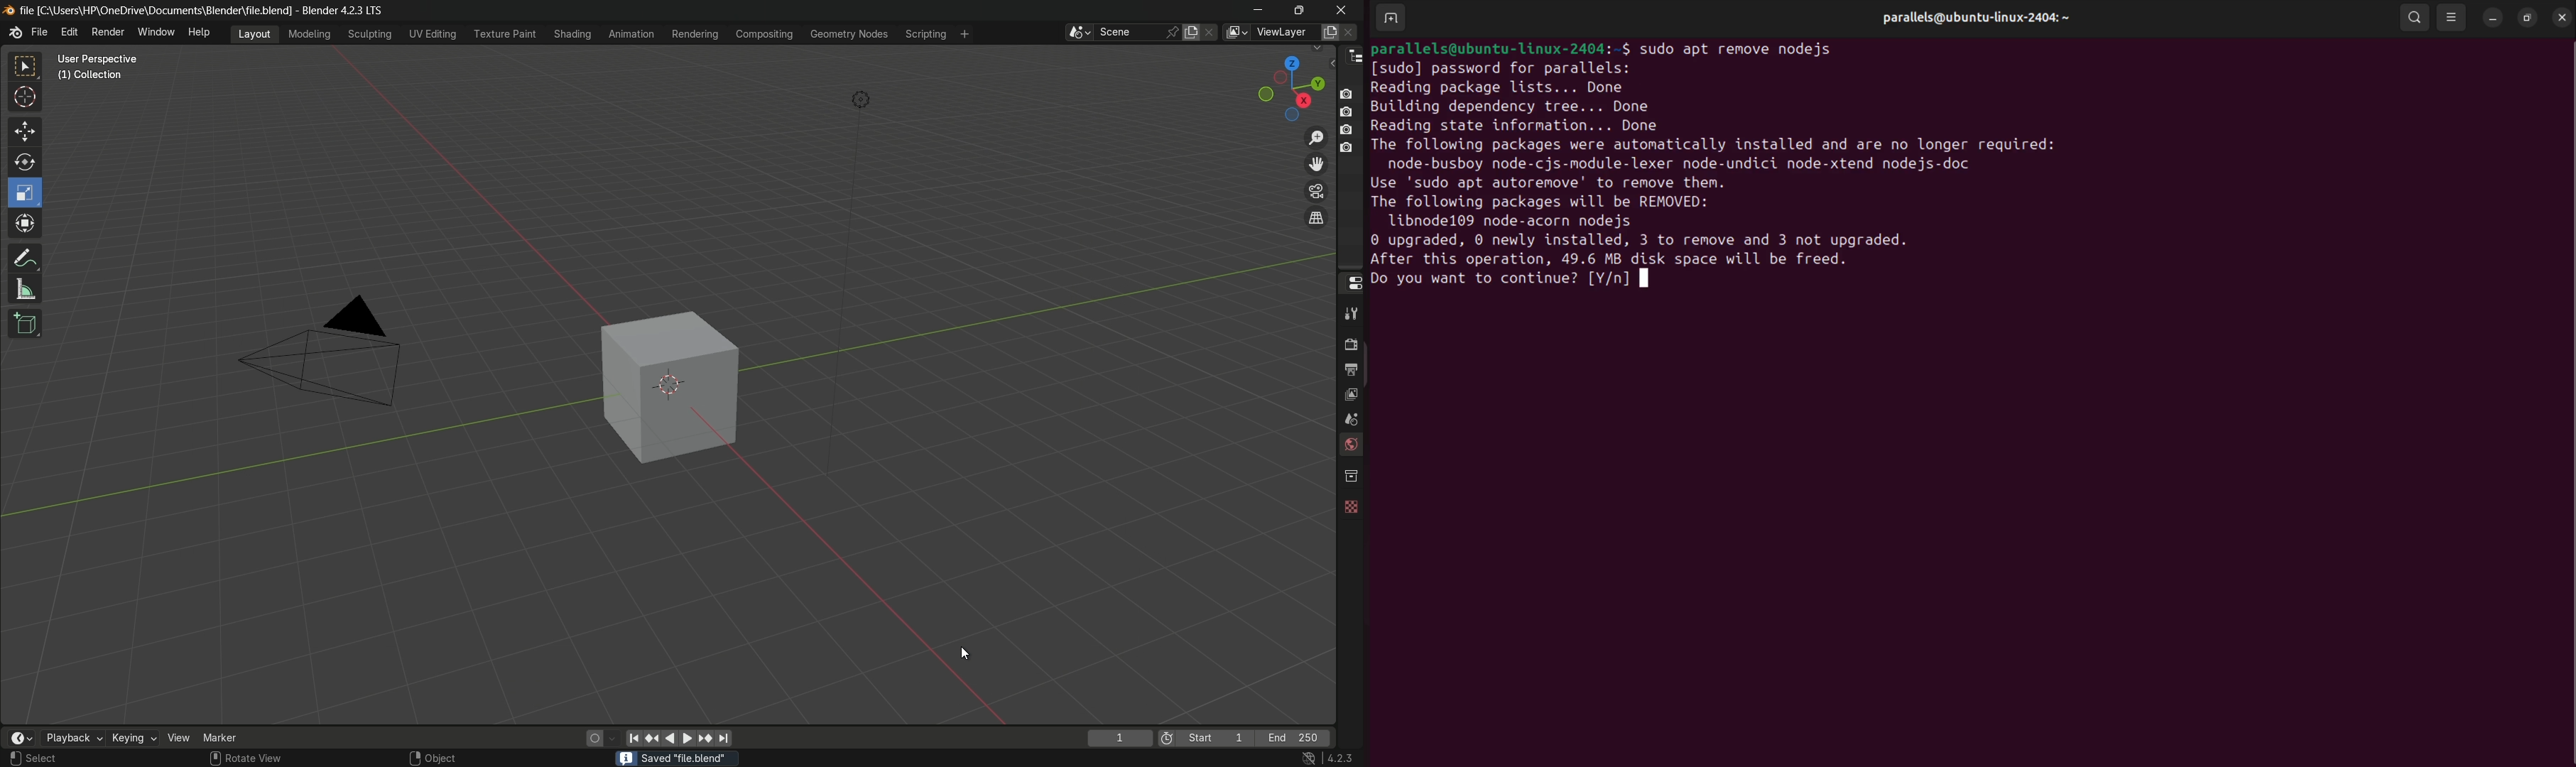  What do you see at coordinates (1287, 85) in the screenshot?
I see `preset view` at bounding box center [1287, 85].